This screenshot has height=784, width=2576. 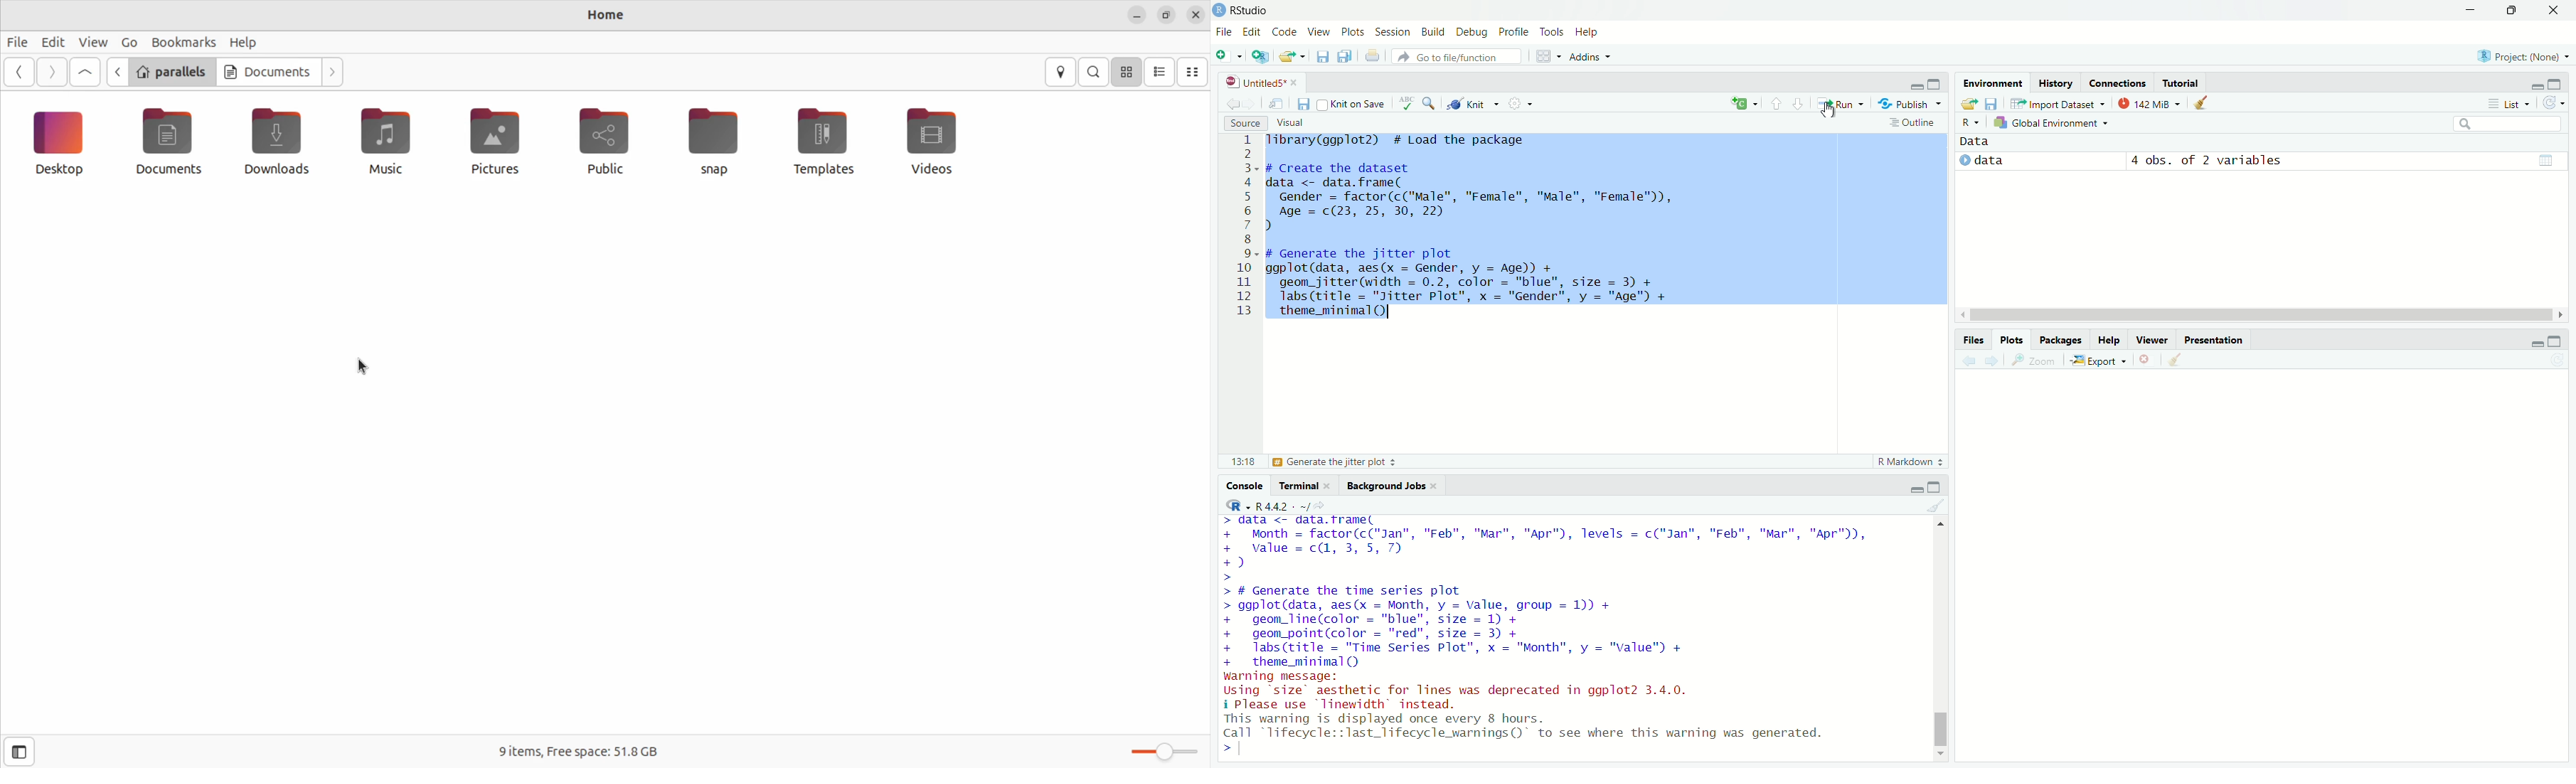 What do you see at coordinates (1842, 102) in the screenshot?
I see `run the current line or selection` at bounding box center [1842, 102].